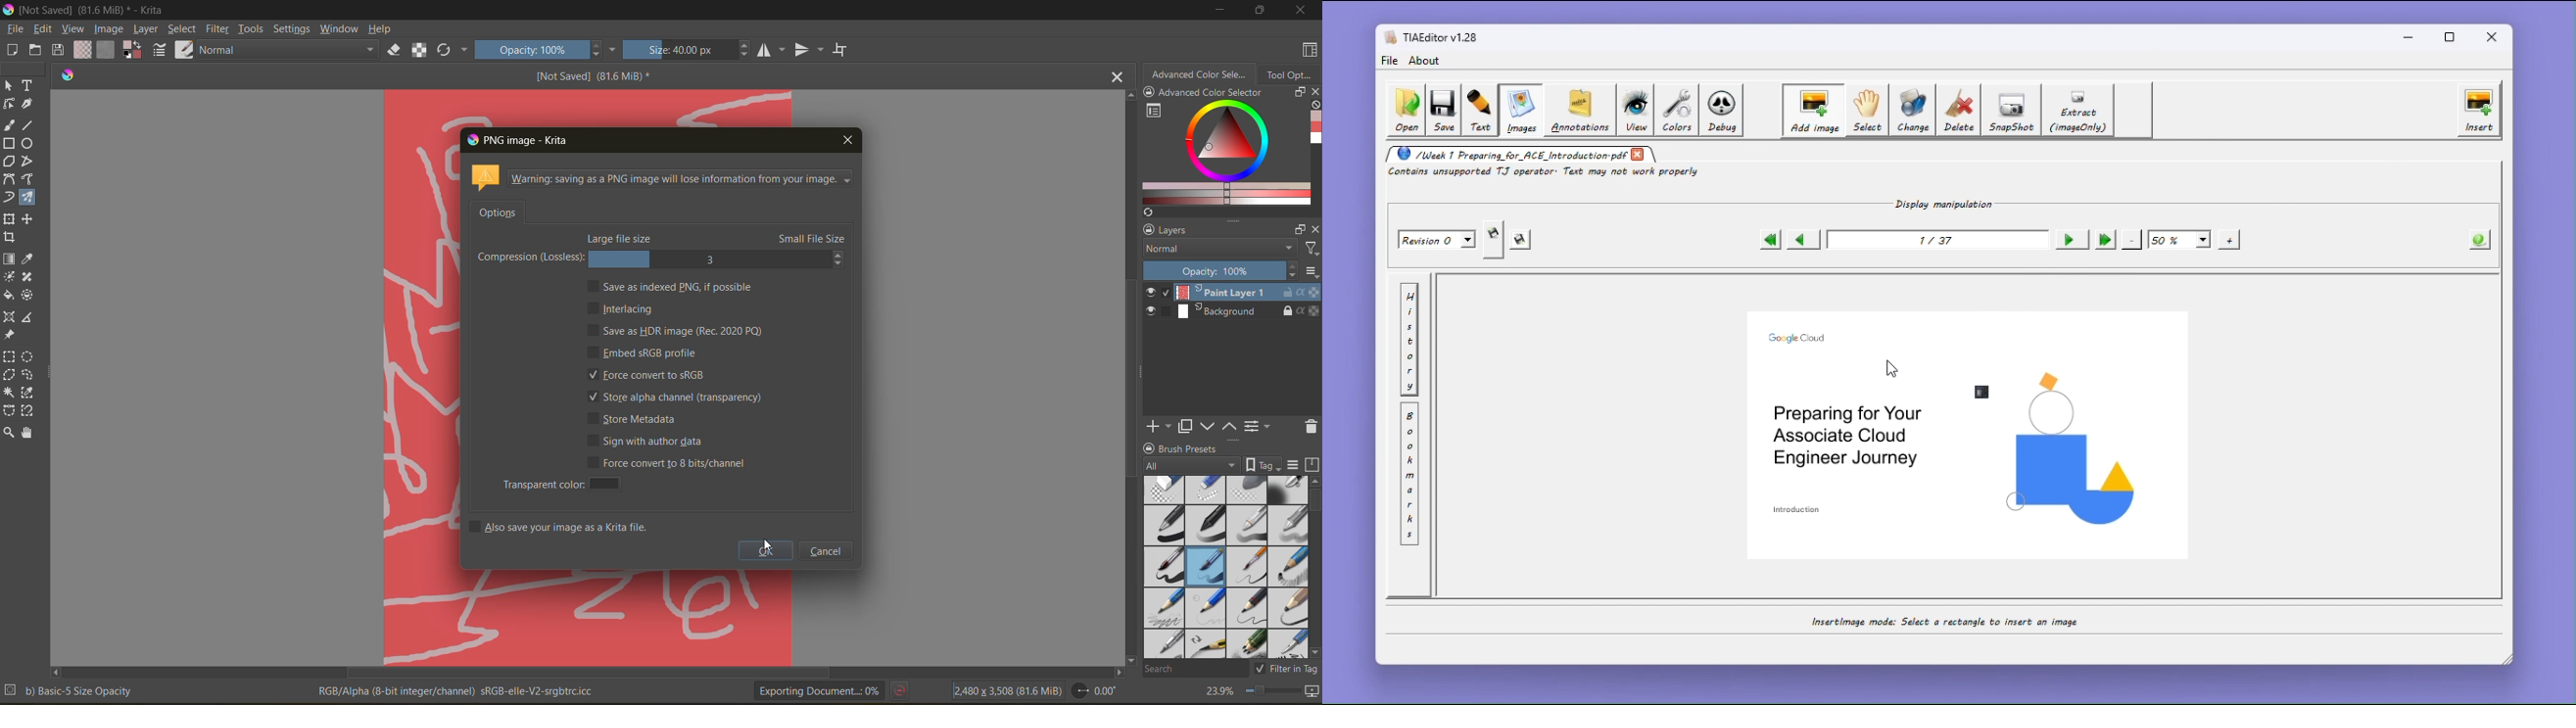 Image resolution: width=2576 pixels, height=728 pixels. I want to click on size, so click(686, 50).